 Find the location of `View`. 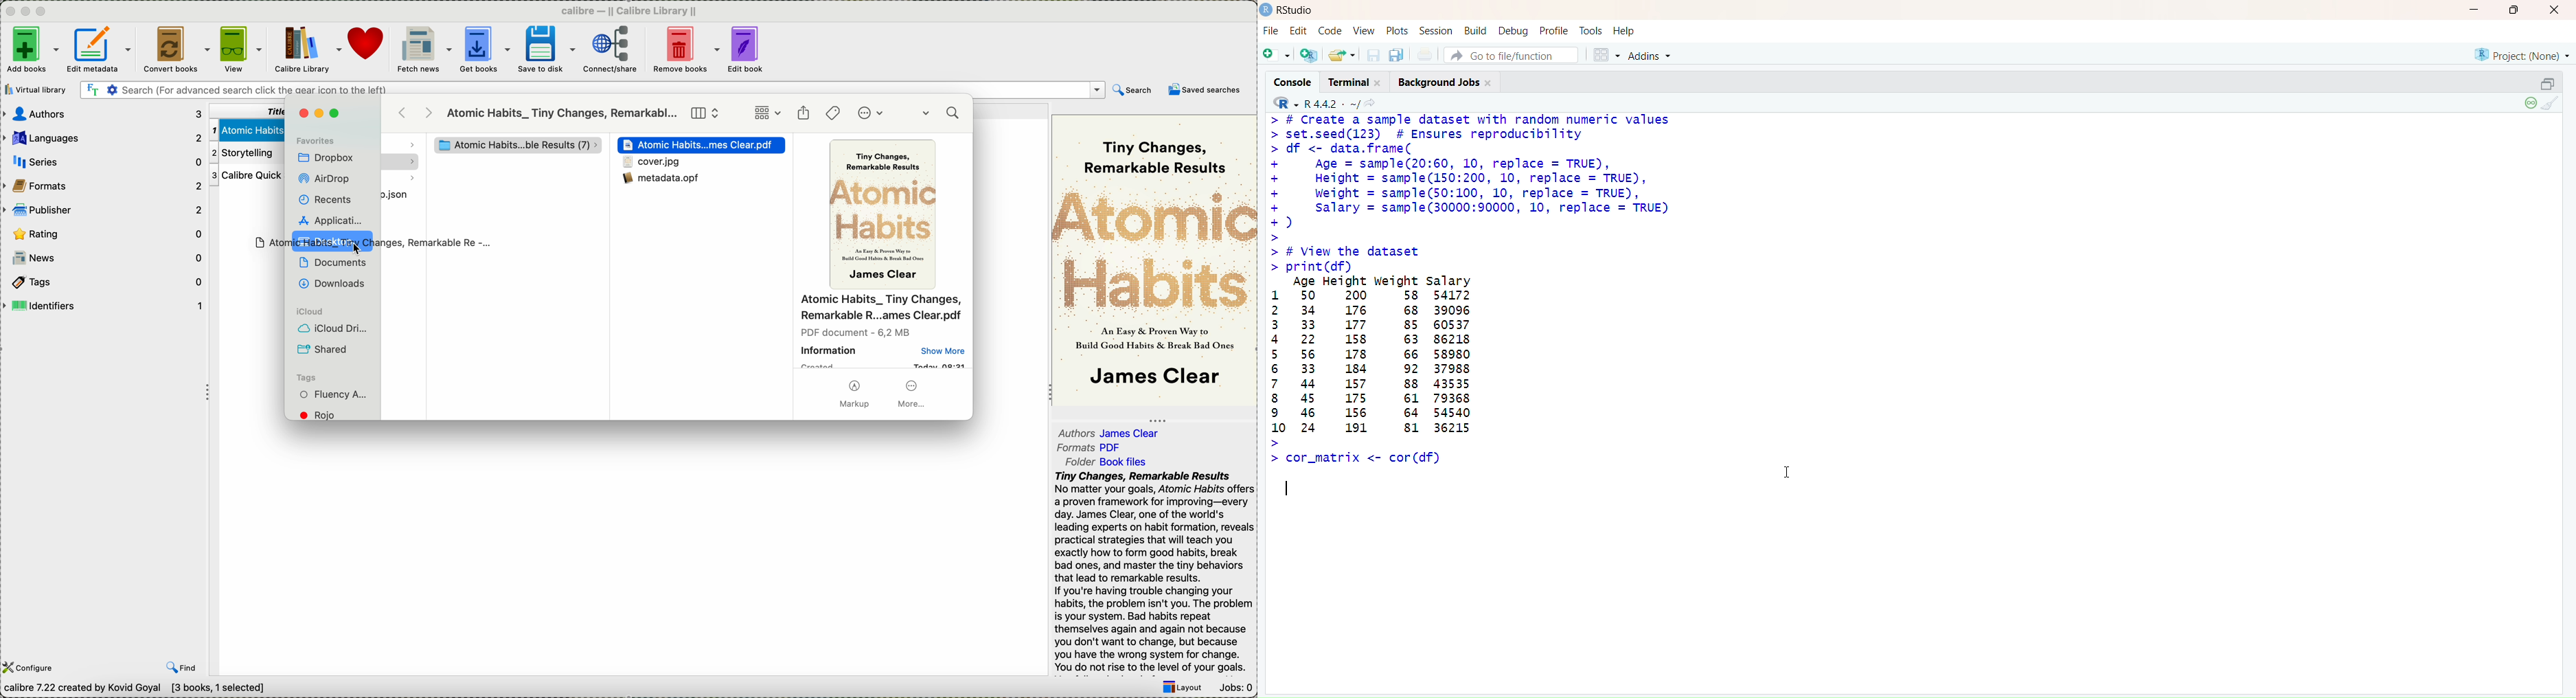

View is located at coordinates (1363, 30).